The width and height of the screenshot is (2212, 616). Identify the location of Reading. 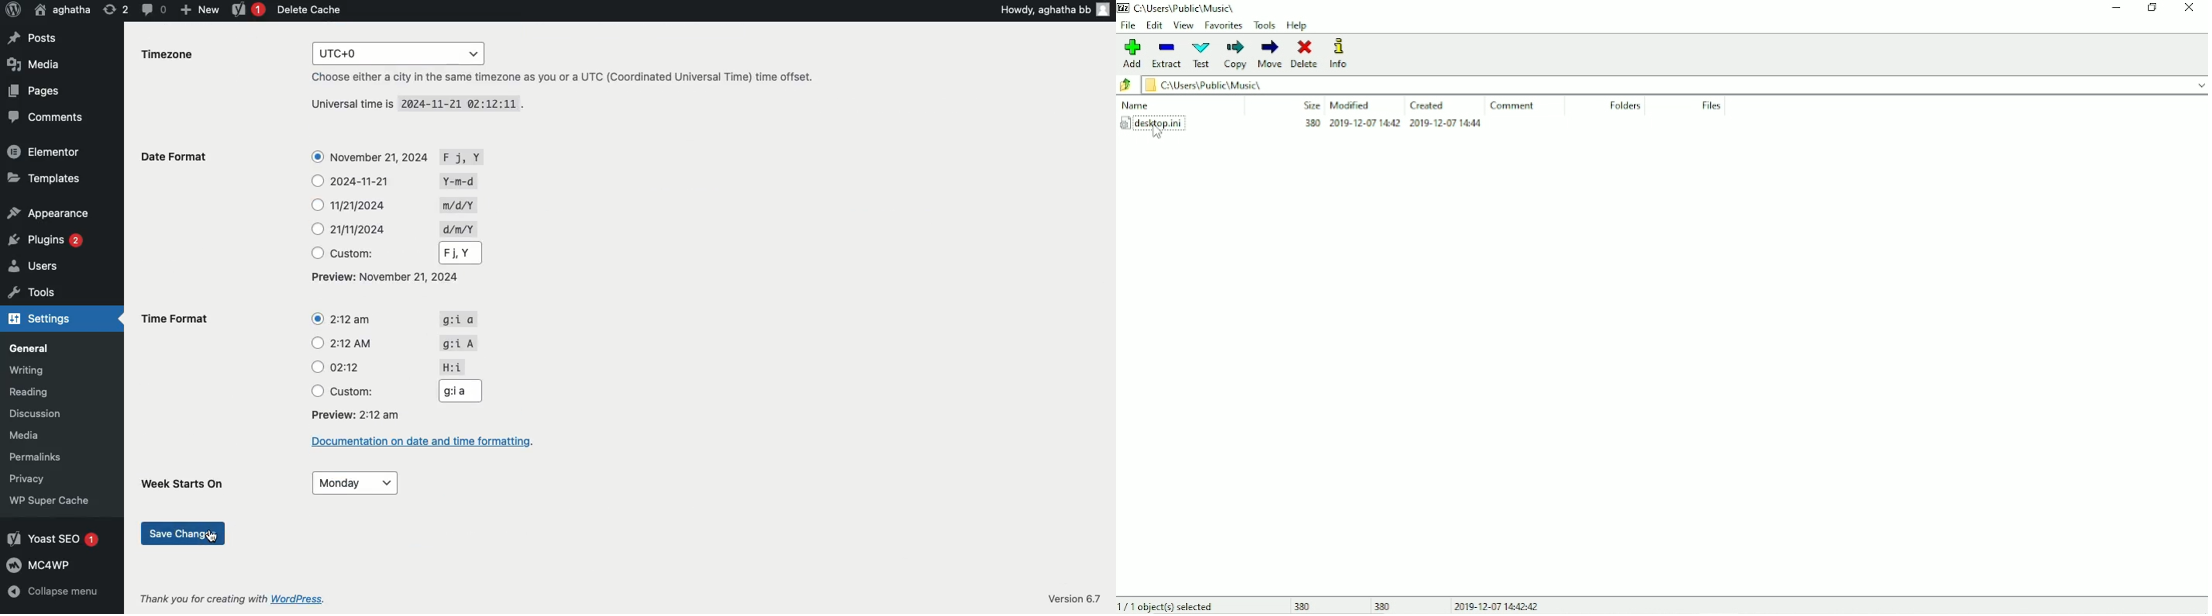
(45, 395).